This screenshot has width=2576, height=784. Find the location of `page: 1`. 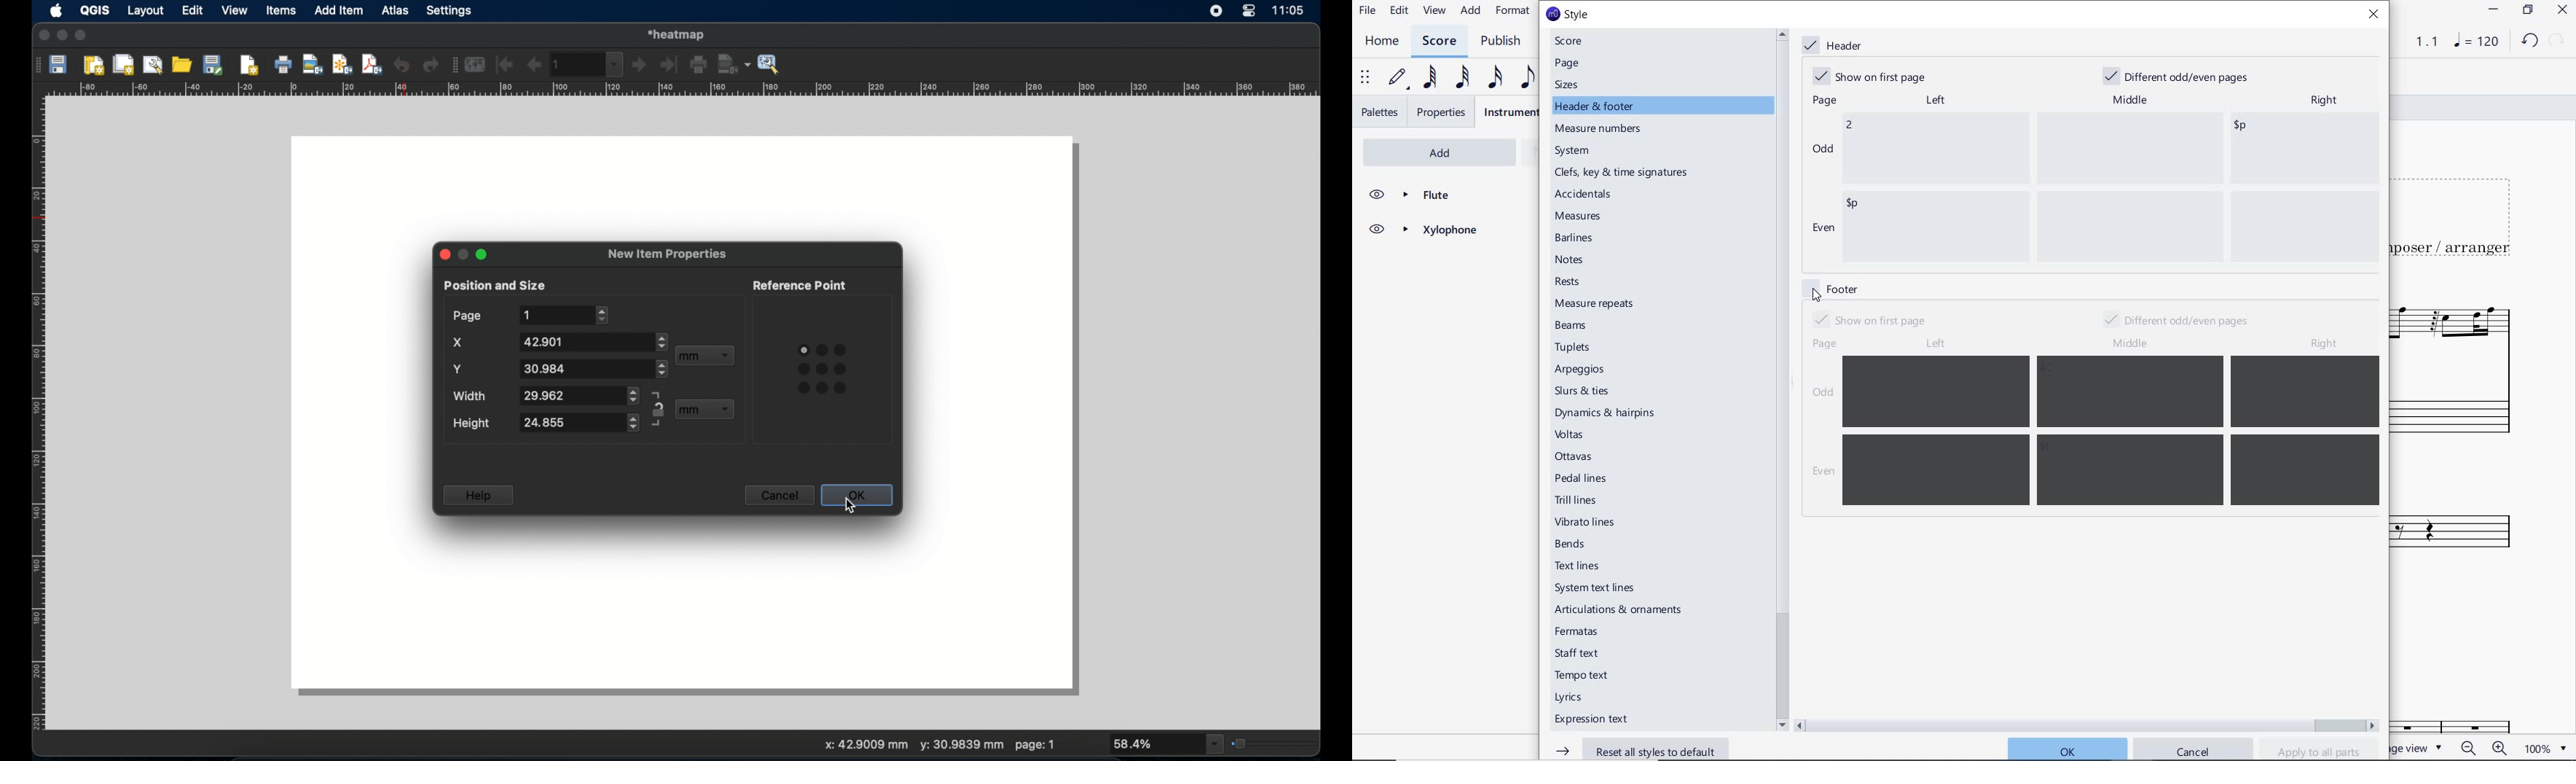

page: 1 is located at coordinates (1035, 745).